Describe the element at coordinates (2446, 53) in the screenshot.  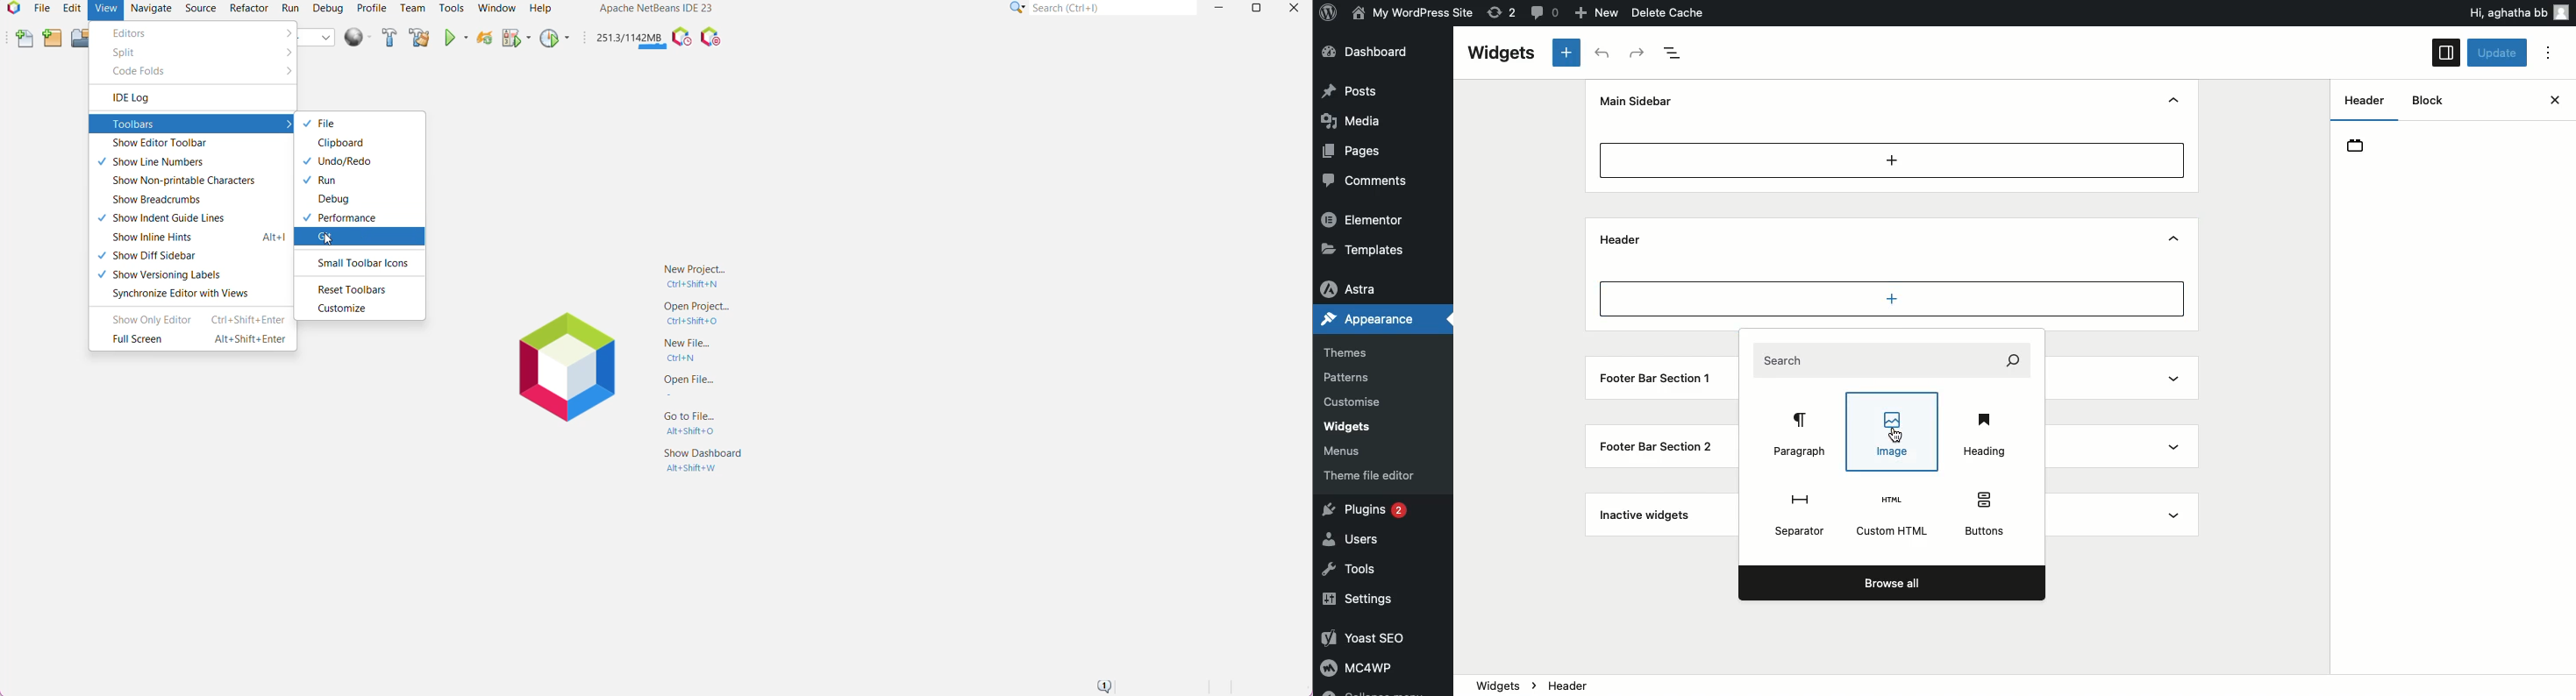
I see `Sidebar` at that location.